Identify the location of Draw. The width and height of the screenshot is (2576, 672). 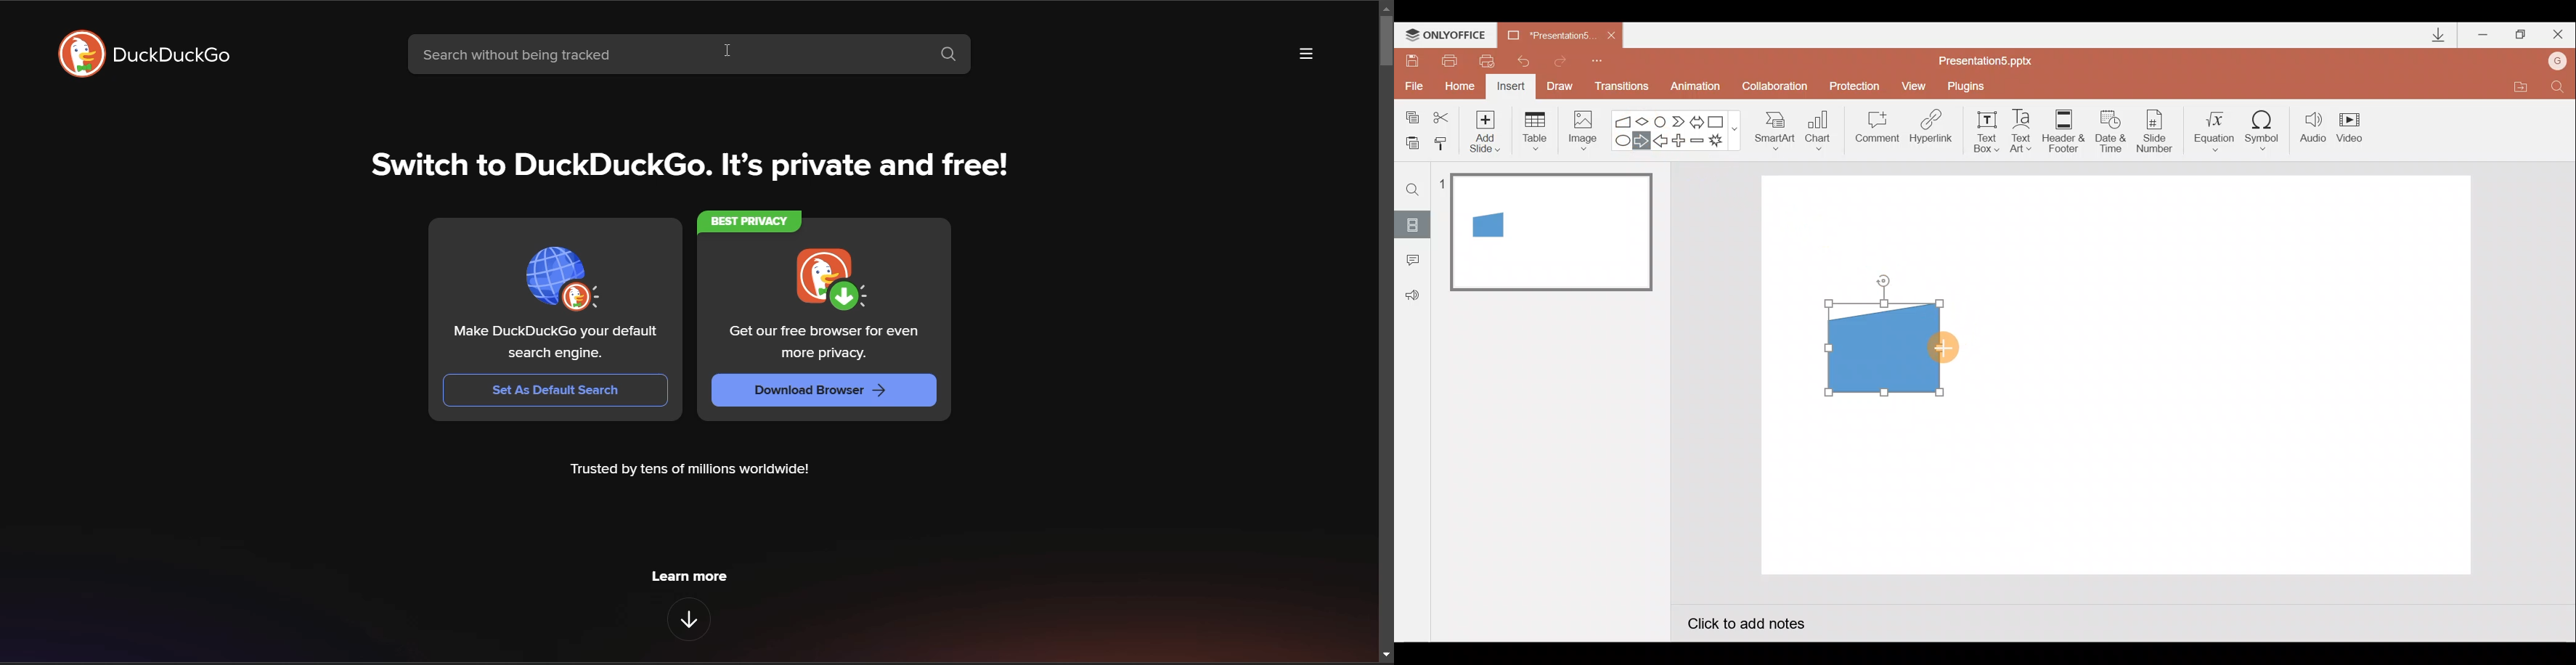
(1560, 85).